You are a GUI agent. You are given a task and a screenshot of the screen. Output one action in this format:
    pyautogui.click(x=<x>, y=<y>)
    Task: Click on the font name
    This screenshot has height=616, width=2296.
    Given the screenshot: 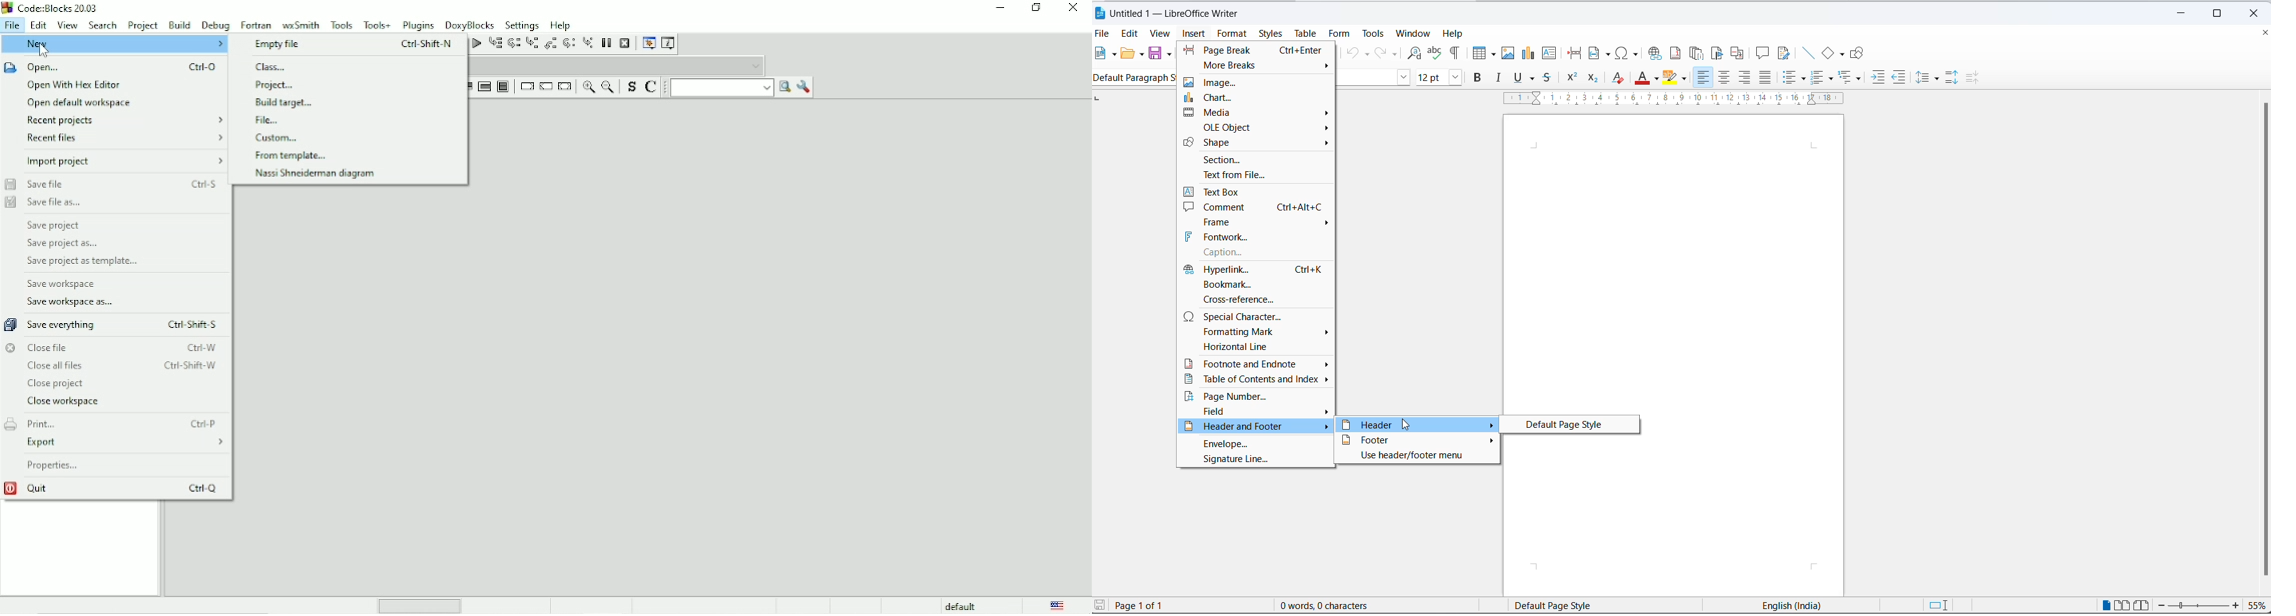 What is the action you would take?
    pyautogui.click(x=1365, y=77)
    